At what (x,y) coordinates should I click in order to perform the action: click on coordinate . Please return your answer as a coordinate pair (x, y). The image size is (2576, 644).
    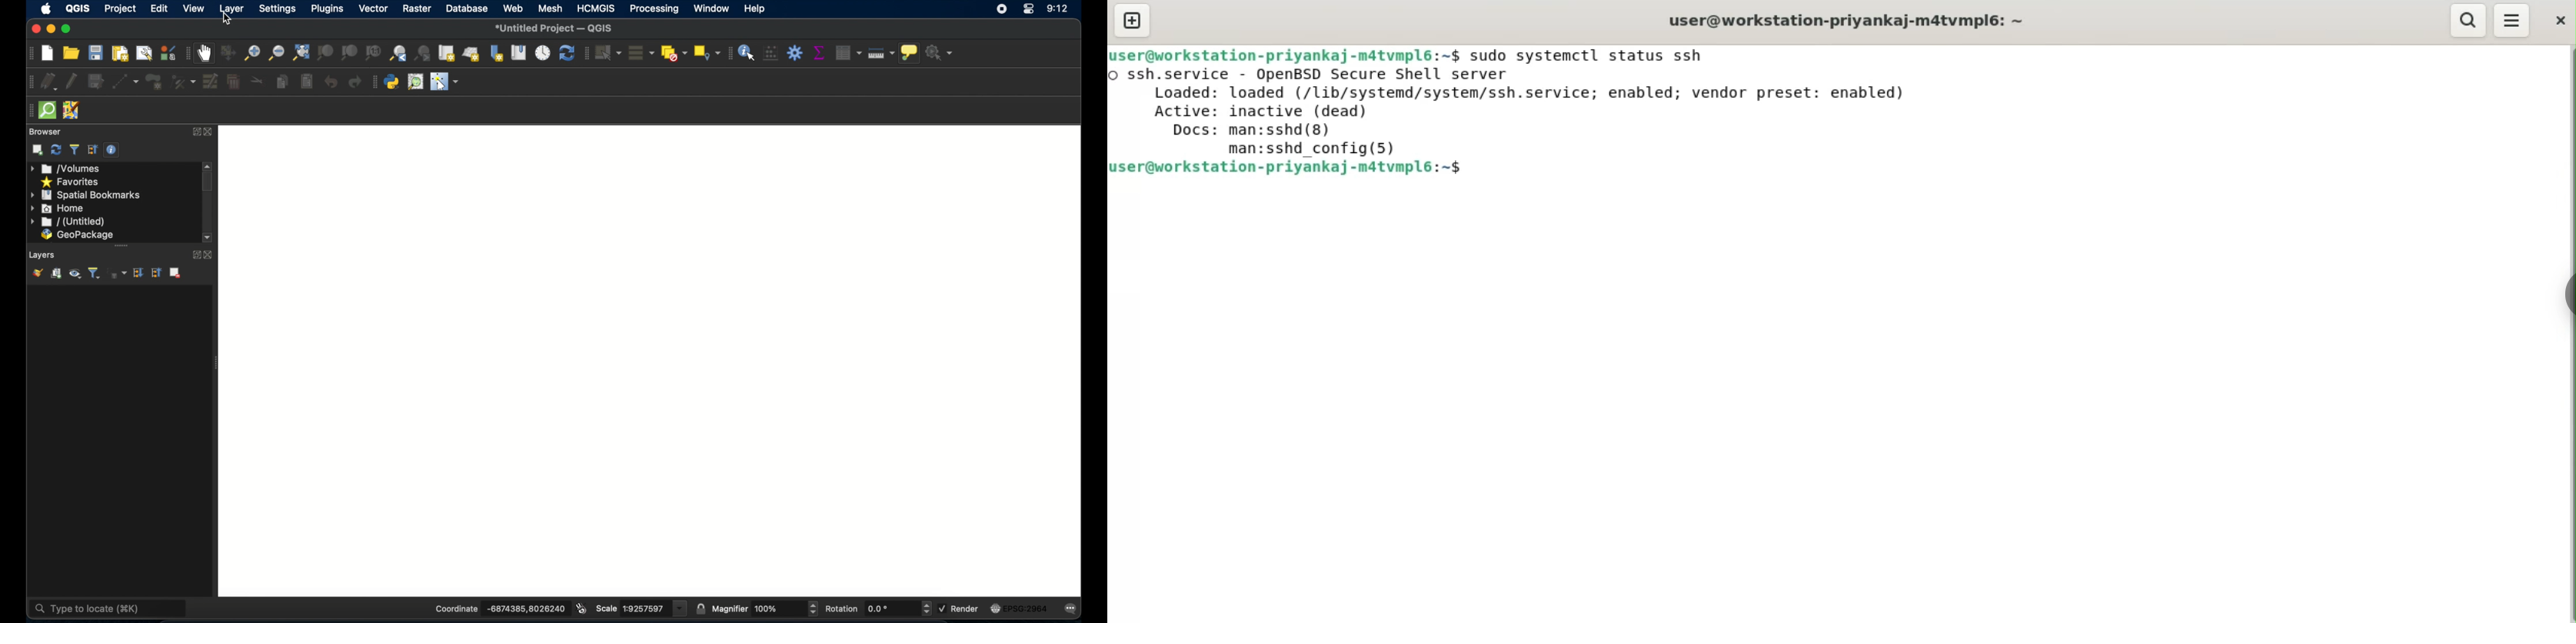
    Looking at the image, I should click on (510, 606).